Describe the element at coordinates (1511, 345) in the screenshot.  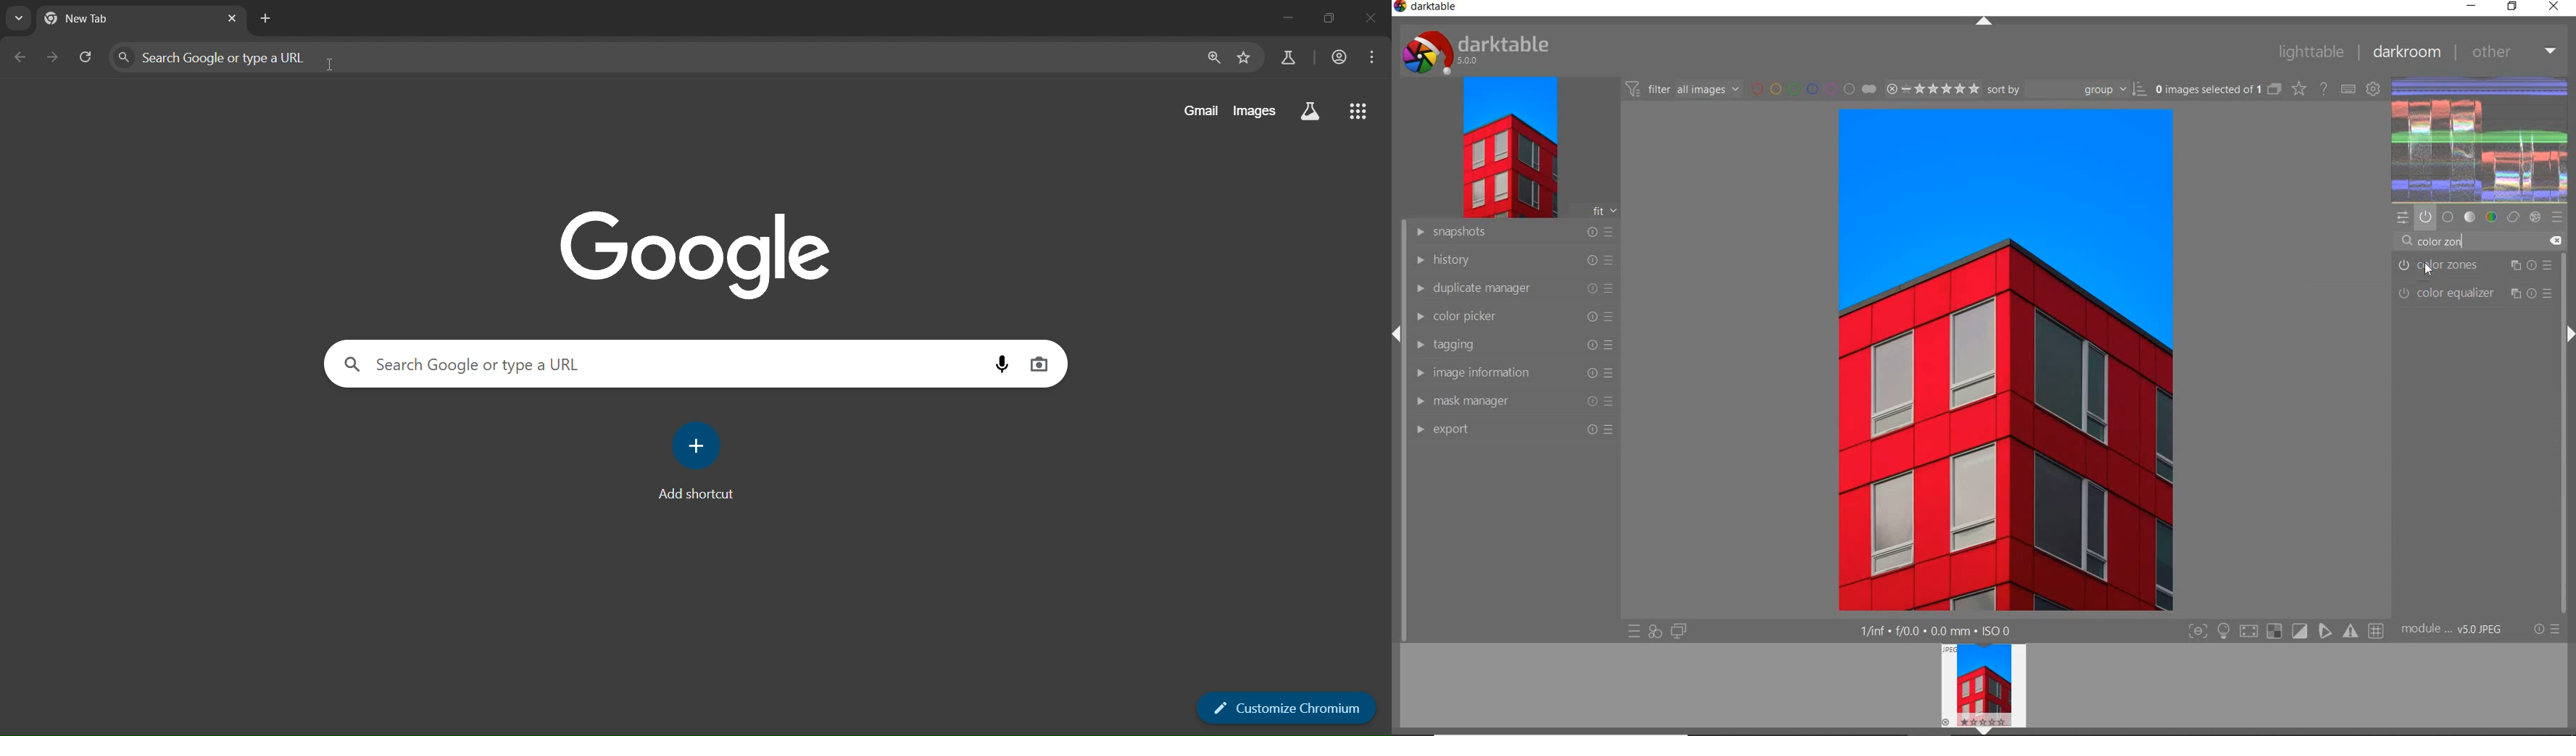
I see `tagging` at that location.